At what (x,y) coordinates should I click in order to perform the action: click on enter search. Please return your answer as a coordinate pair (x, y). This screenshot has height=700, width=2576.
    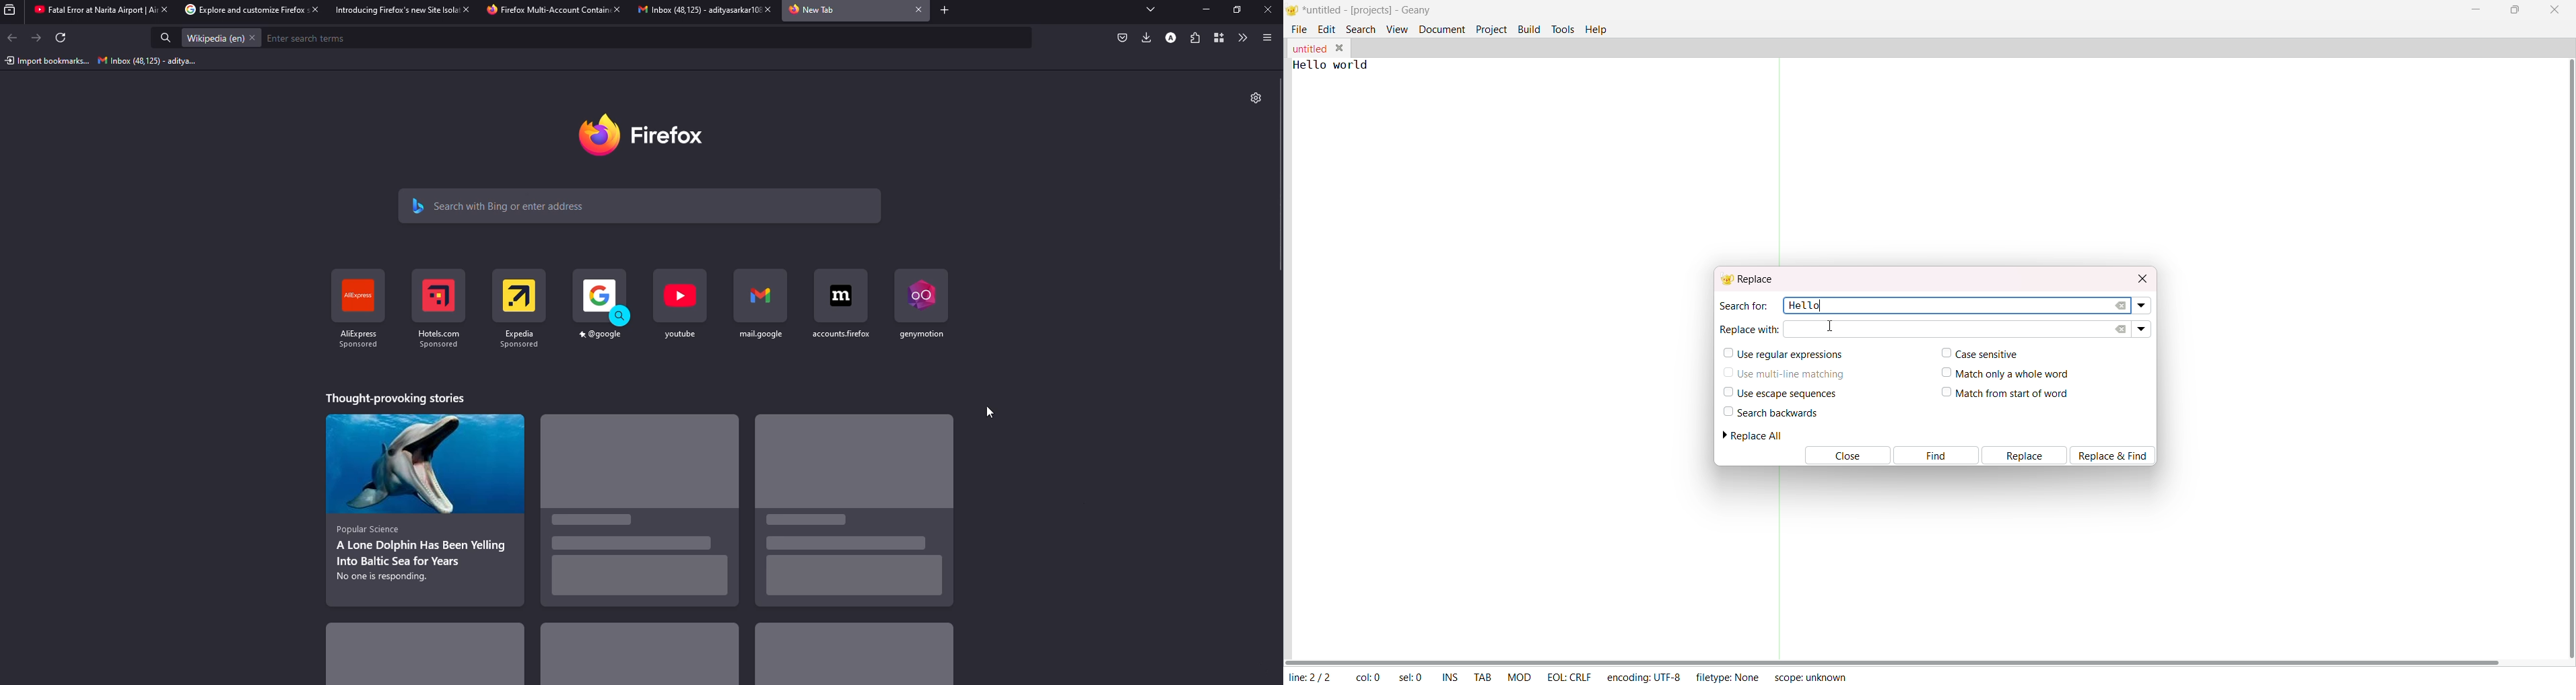
    Looking at the image, I should click on (310, 38).